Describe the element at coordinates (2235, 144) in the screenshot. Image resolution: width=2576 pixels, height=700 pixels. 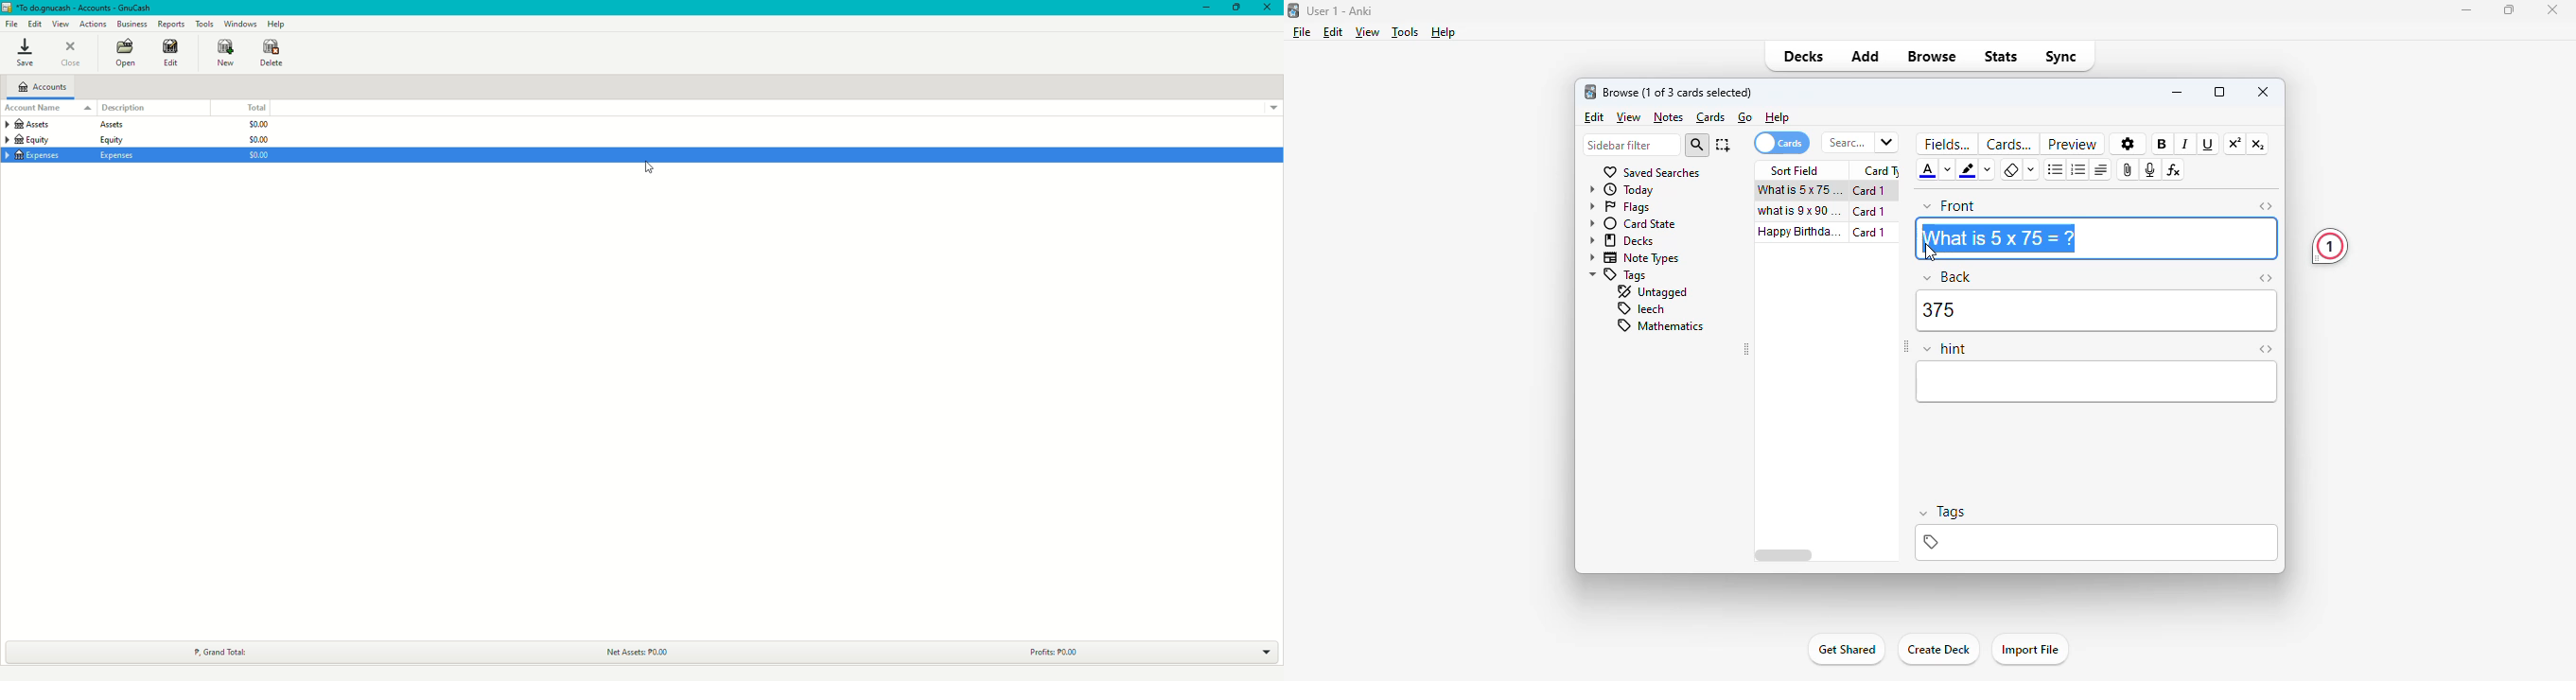
I see `superscript` at that location.